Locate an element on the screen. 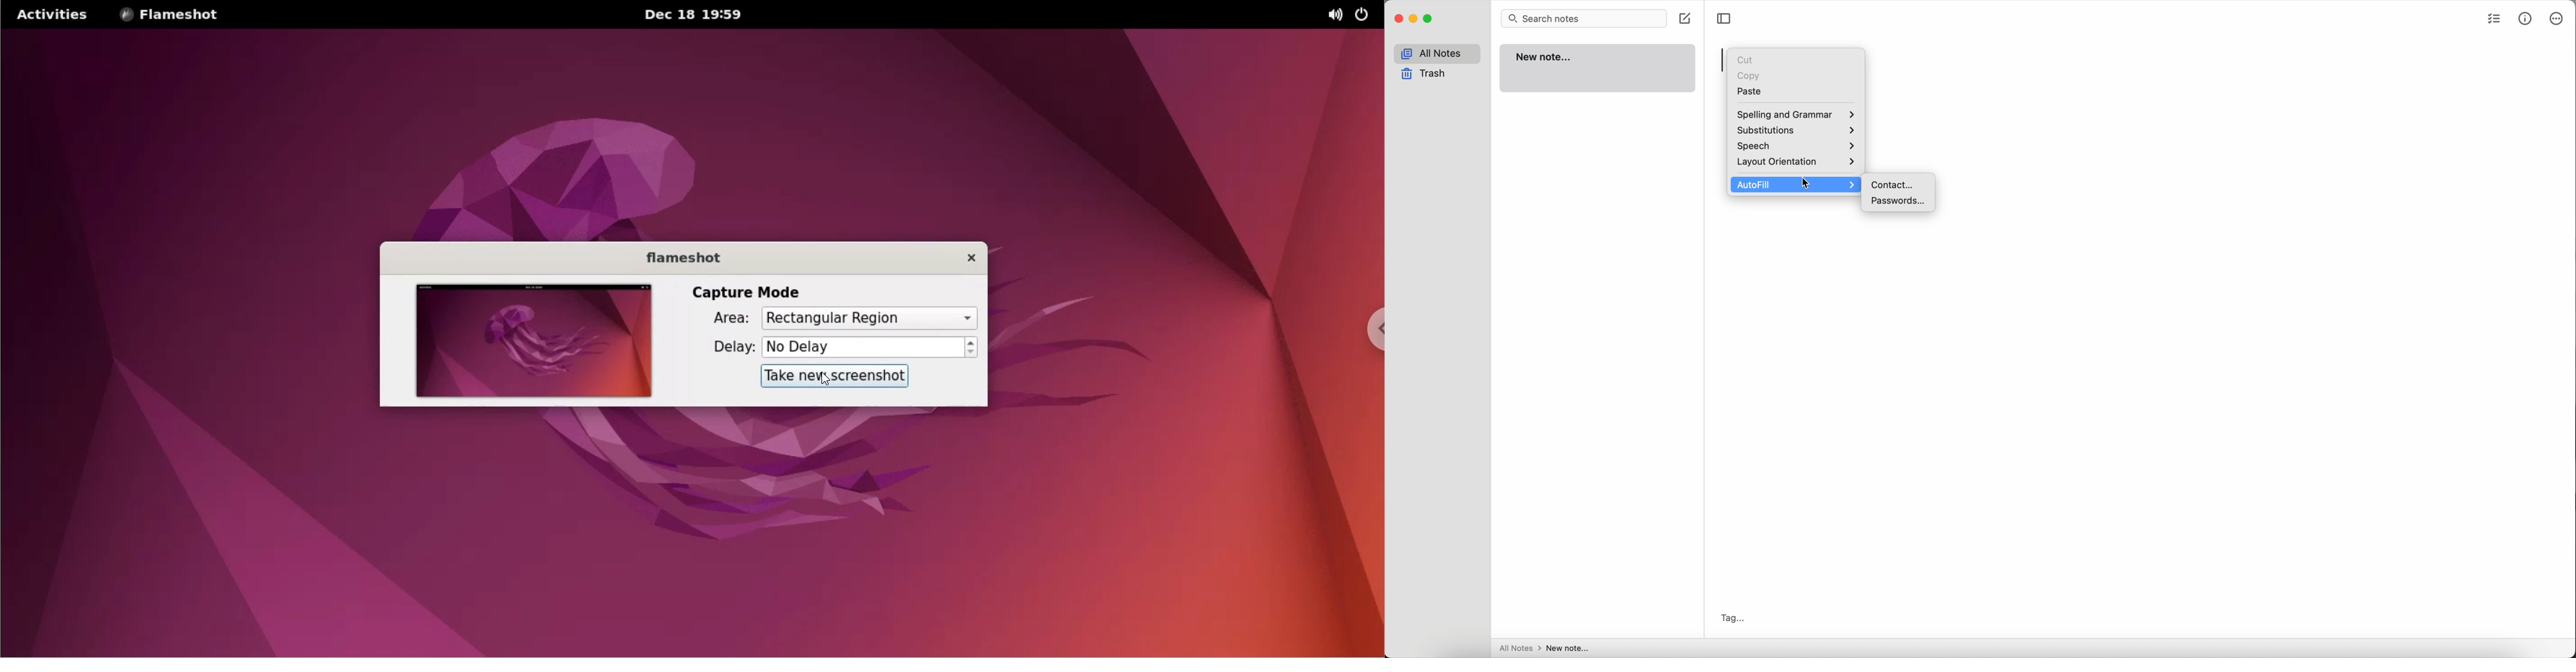 This screenshot has width=2576, height=672. contact is located at coordinates (1896, 185).